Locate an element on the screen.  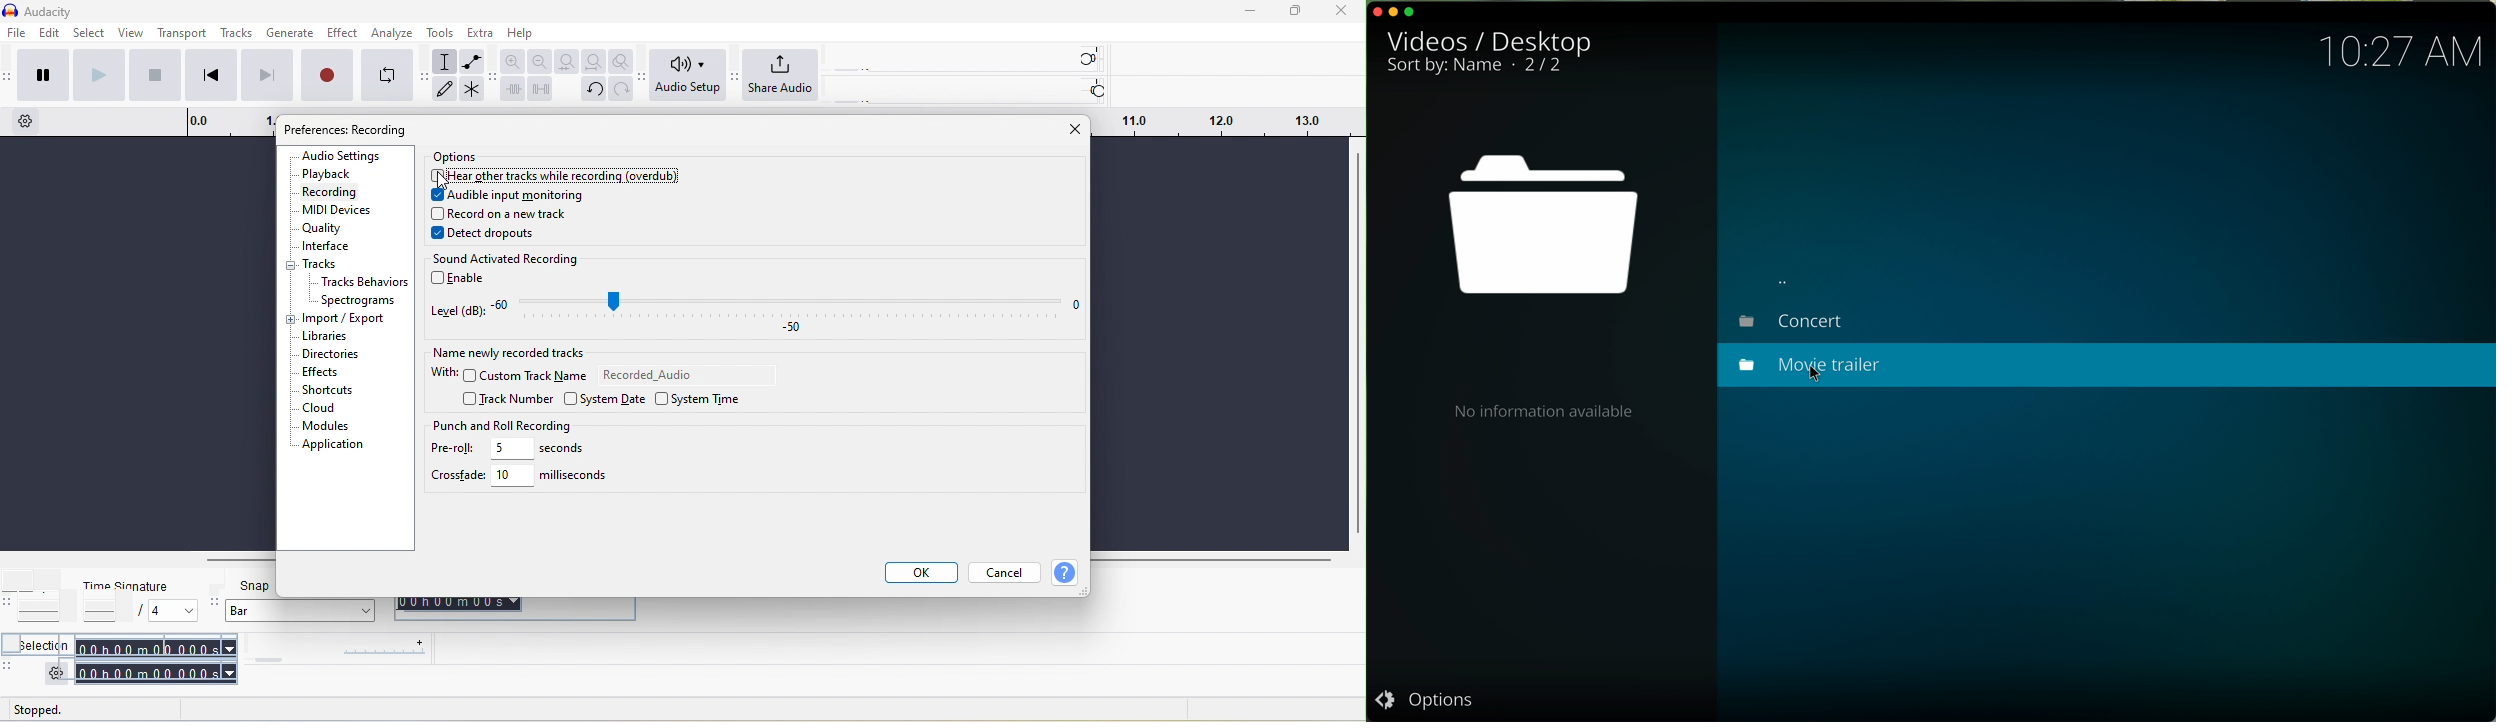
playback is located at coordinates (333, 176).